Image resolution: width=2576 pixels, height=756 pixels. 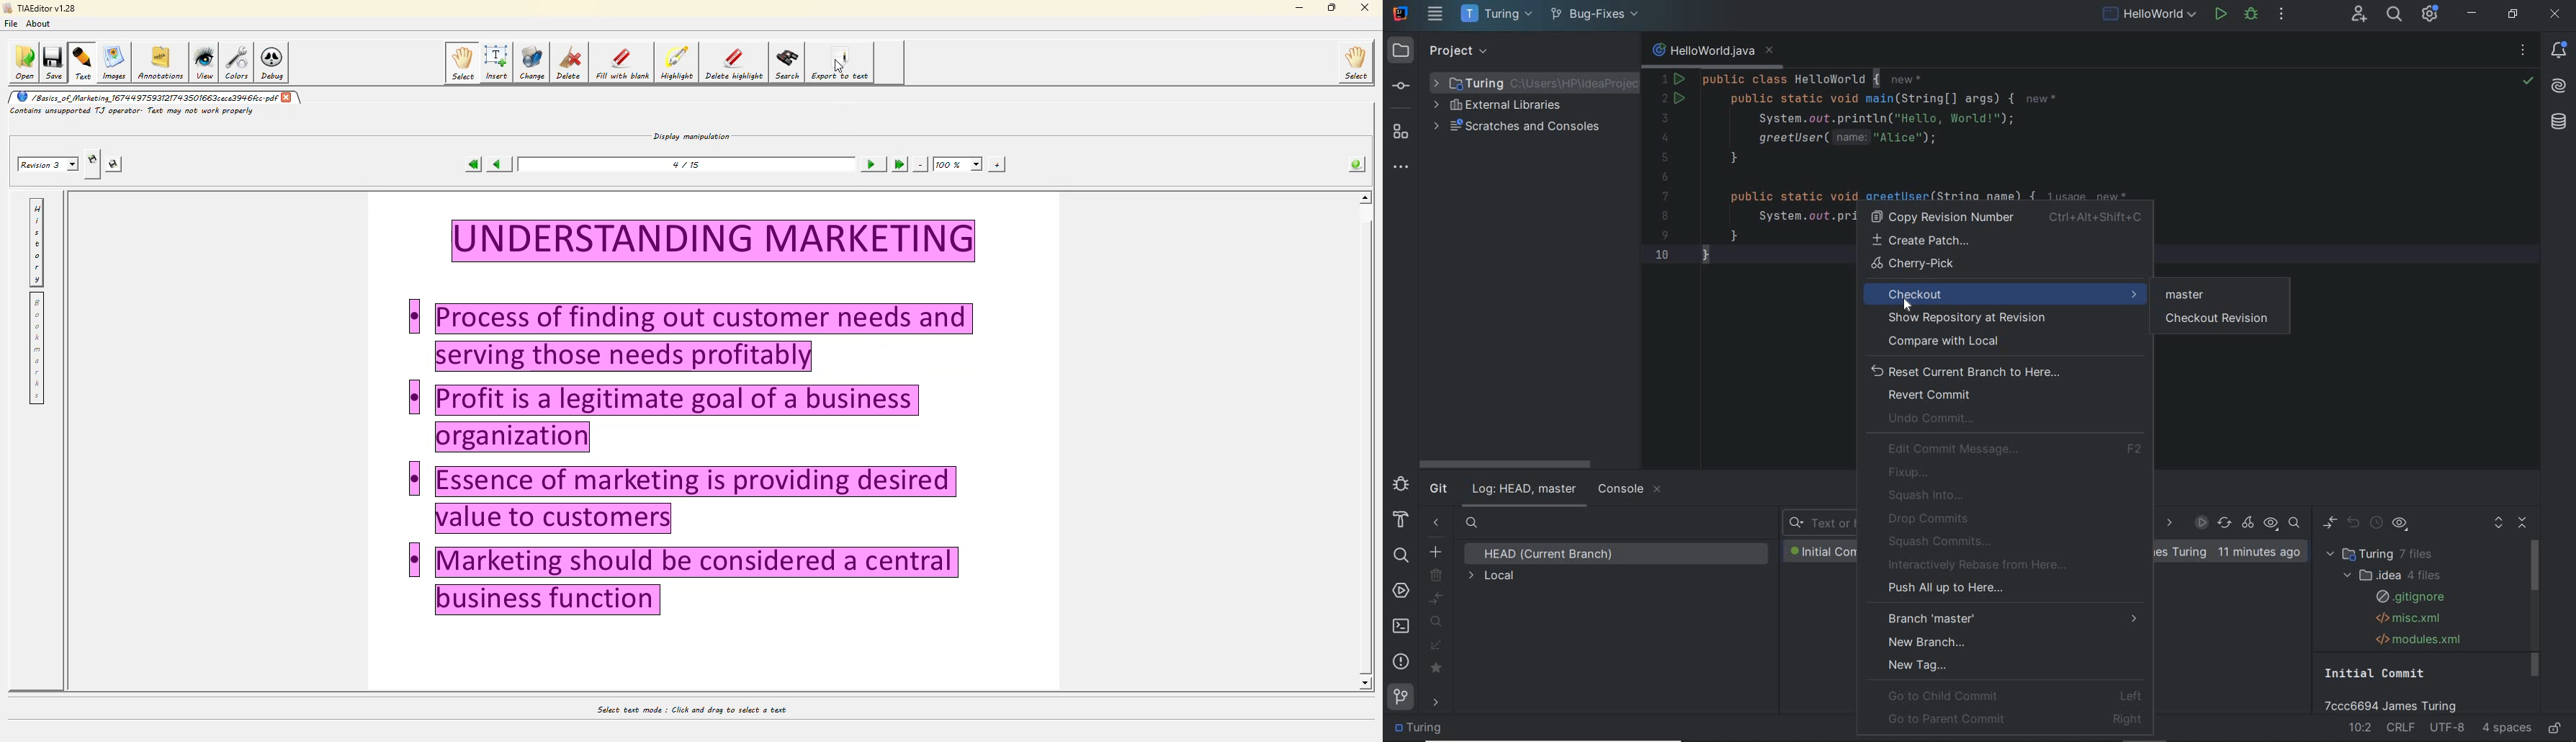 I want to click on new branch, so click(x=1436, y=551).